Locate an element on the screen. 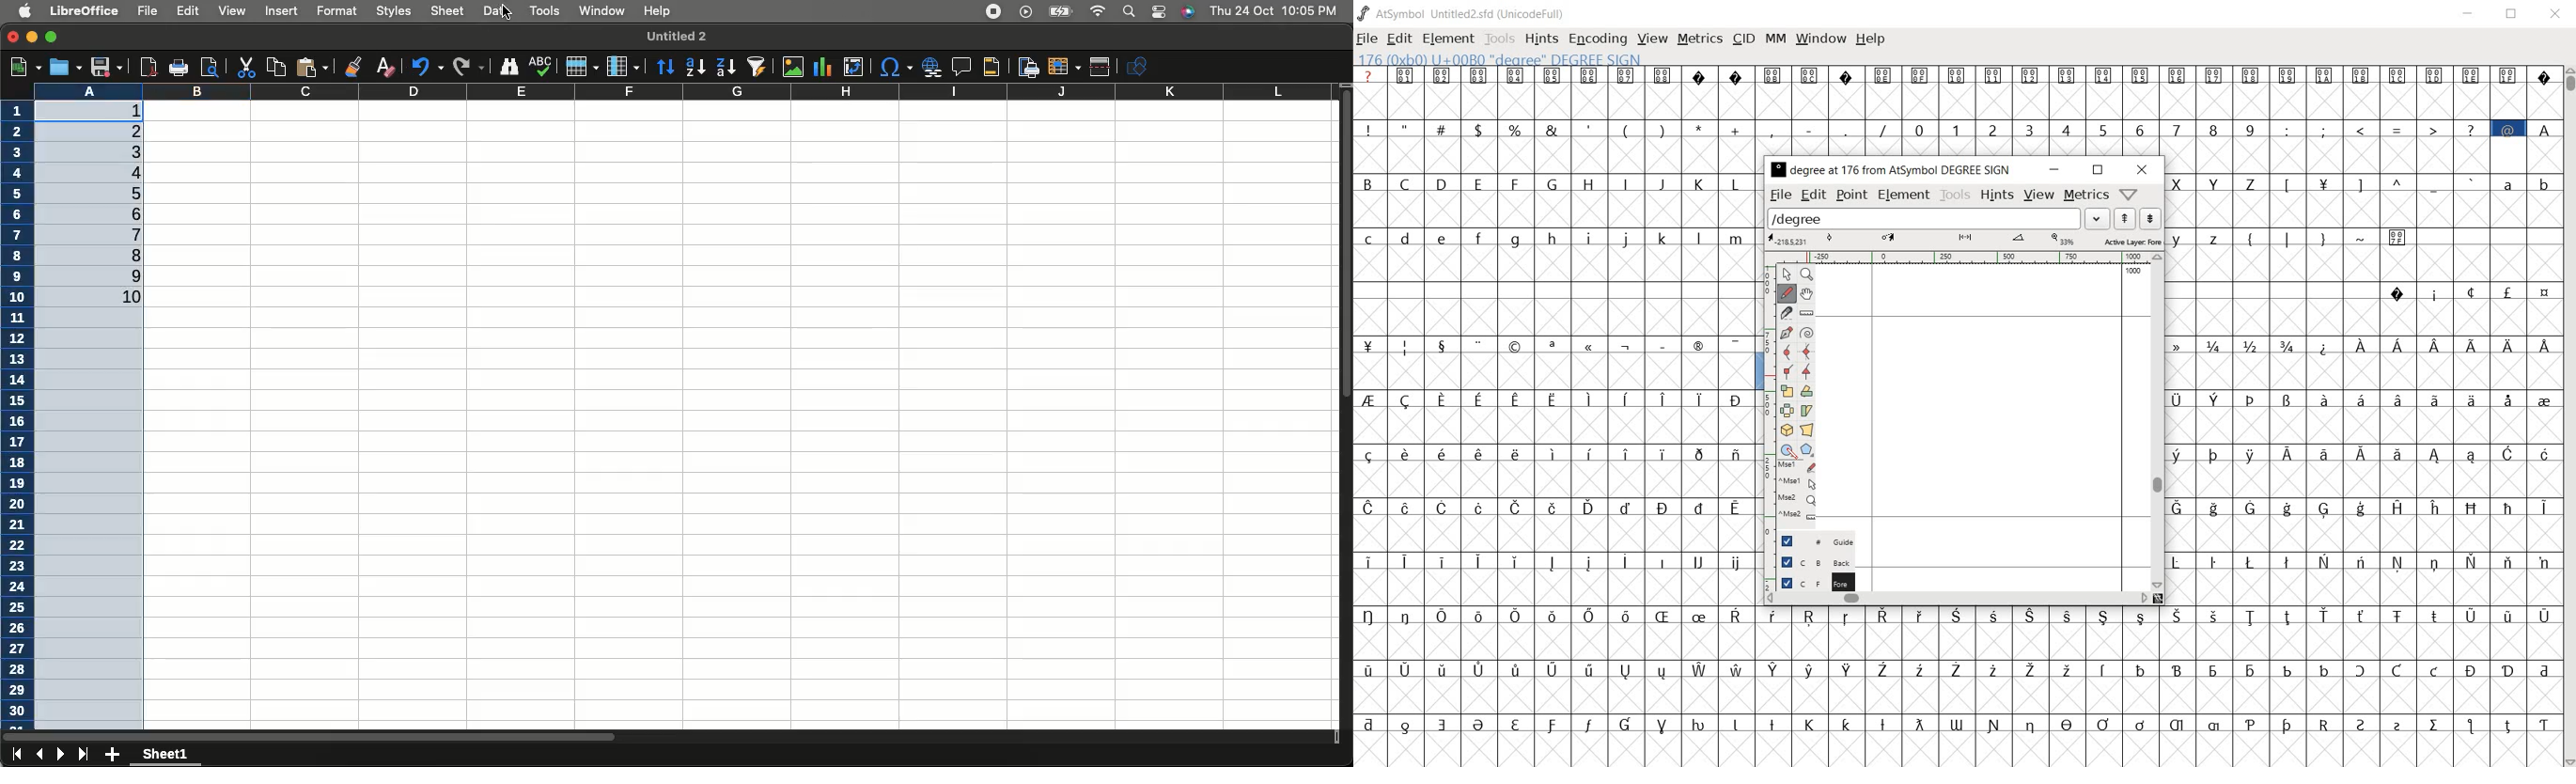  File is located at coordinates (146, 10).